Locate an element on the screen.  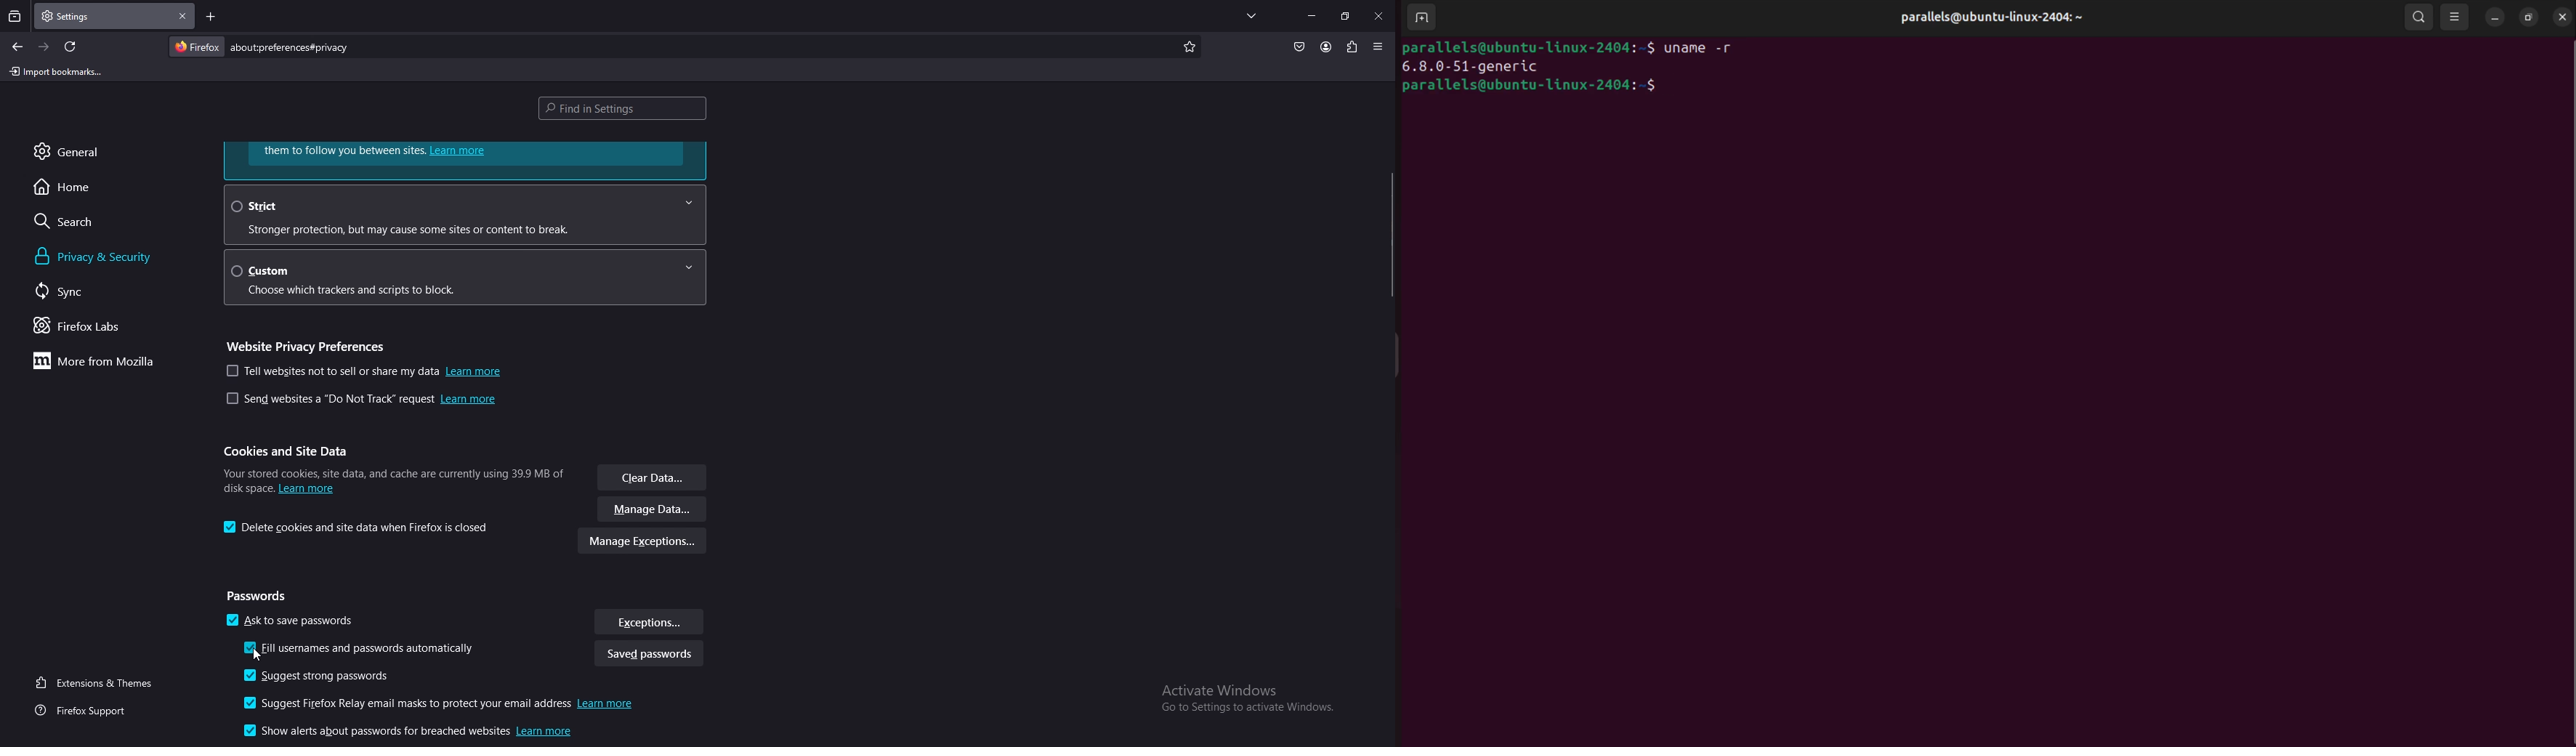
manage data is located at coordinates (653, 510).